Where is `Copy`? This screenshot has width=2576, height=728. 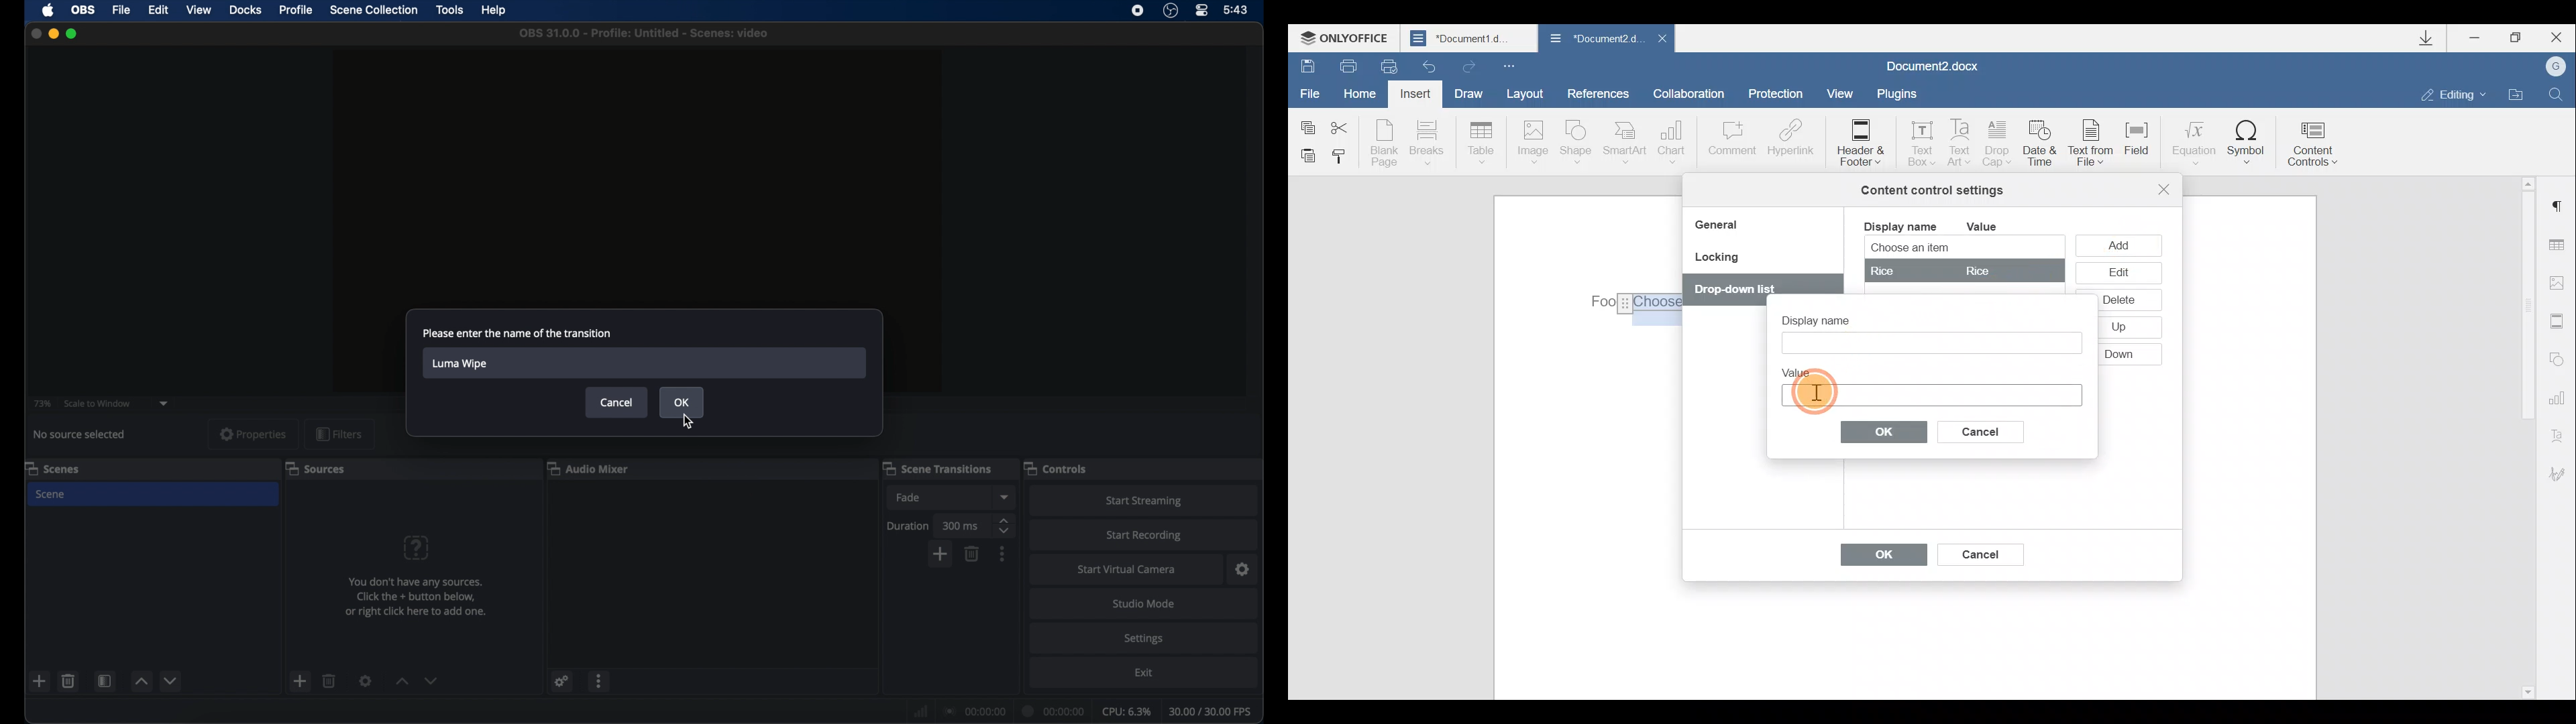
Copy is located at coordinates (1307, 125).